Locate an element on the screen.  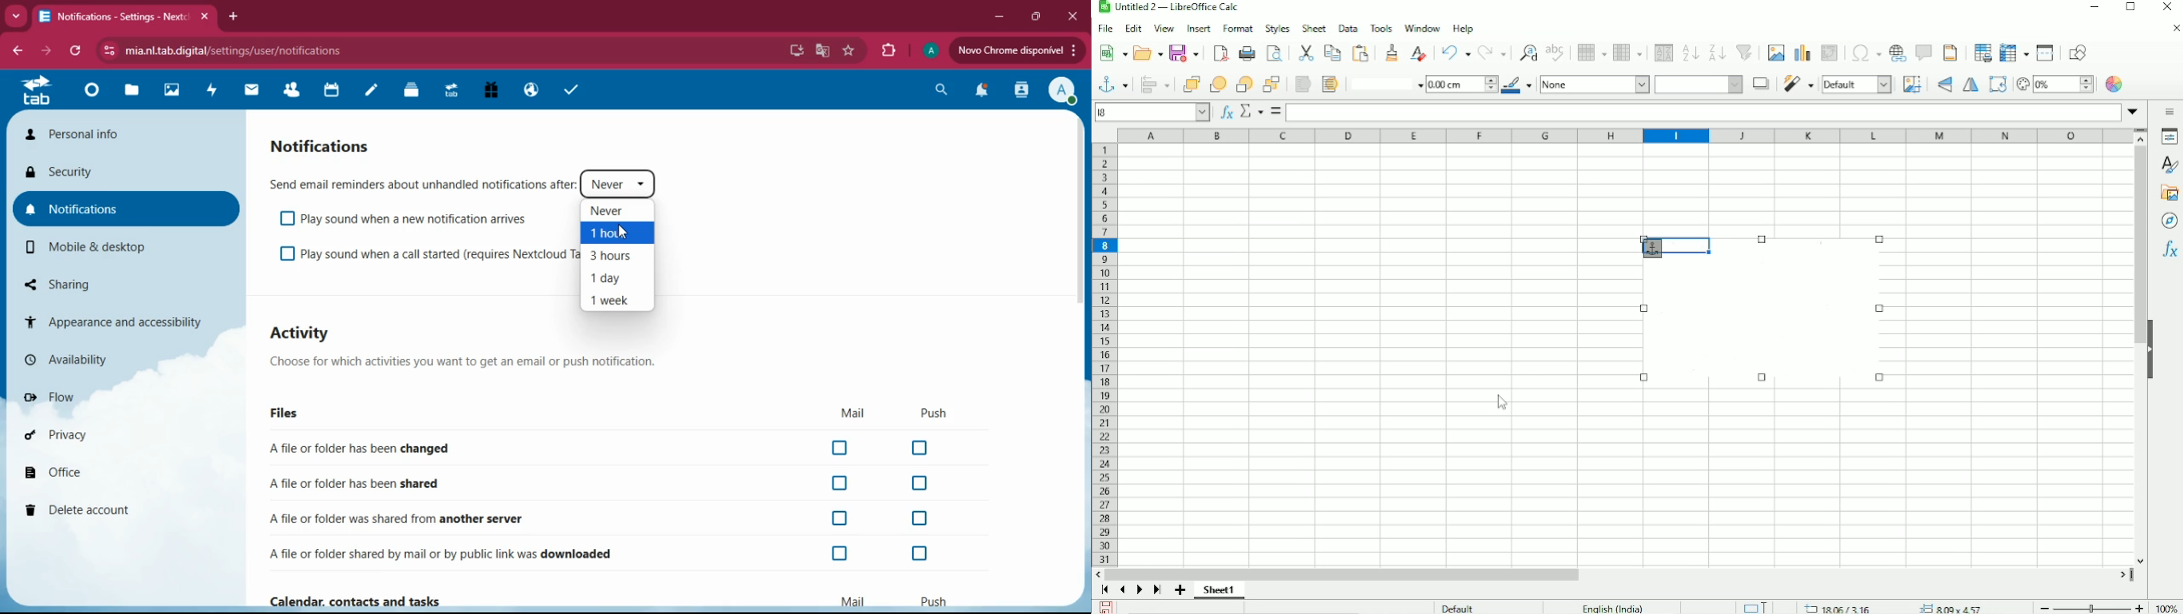
1 week is located at coordinates (615, 299).